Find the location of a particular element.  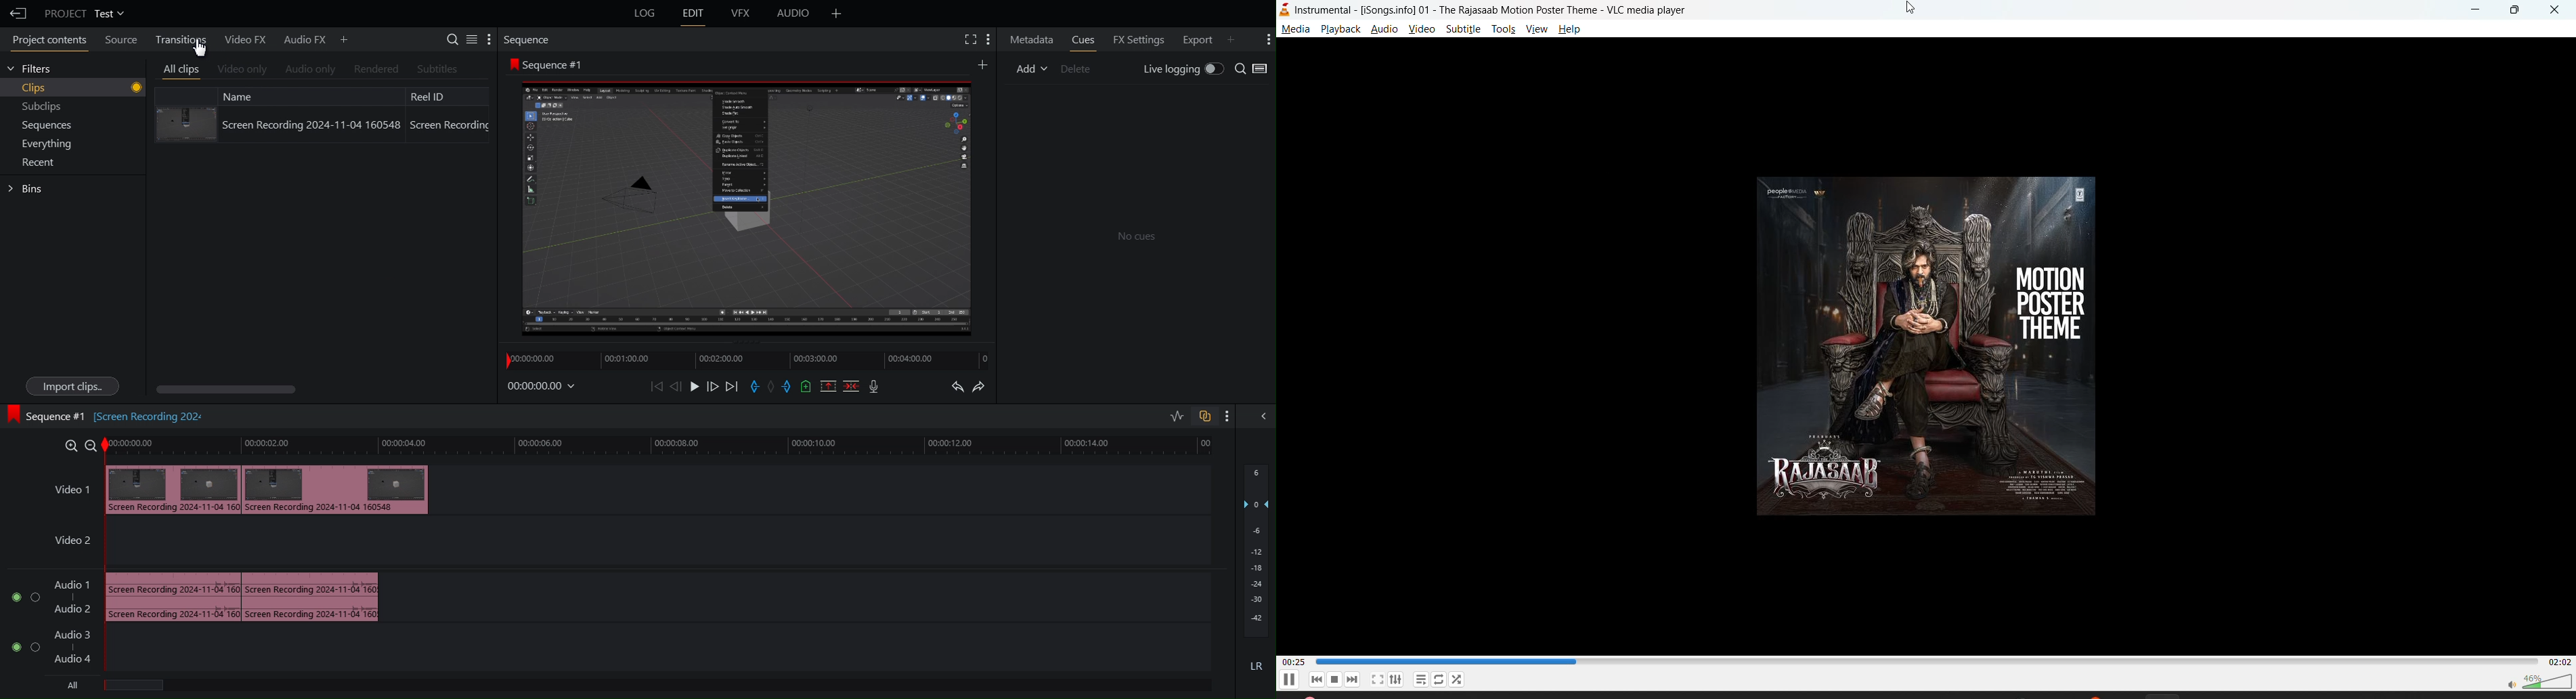

tools is located at coordinates (1506, 28).